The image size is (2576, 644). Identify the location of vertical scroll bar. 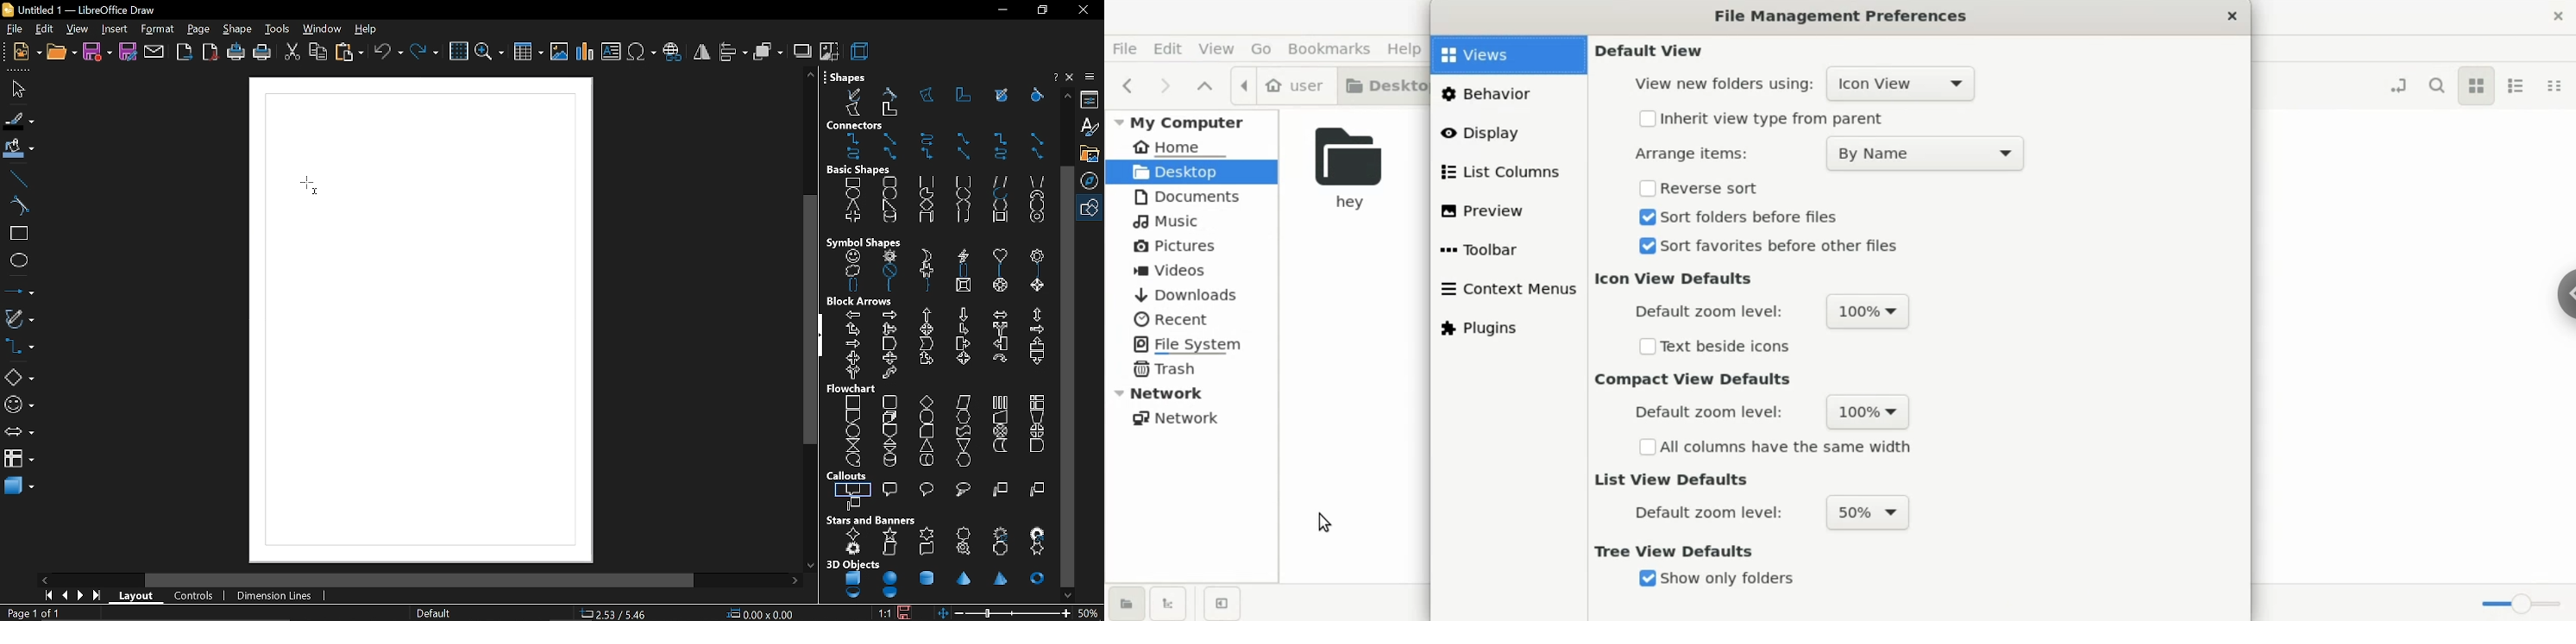
(810, 321).